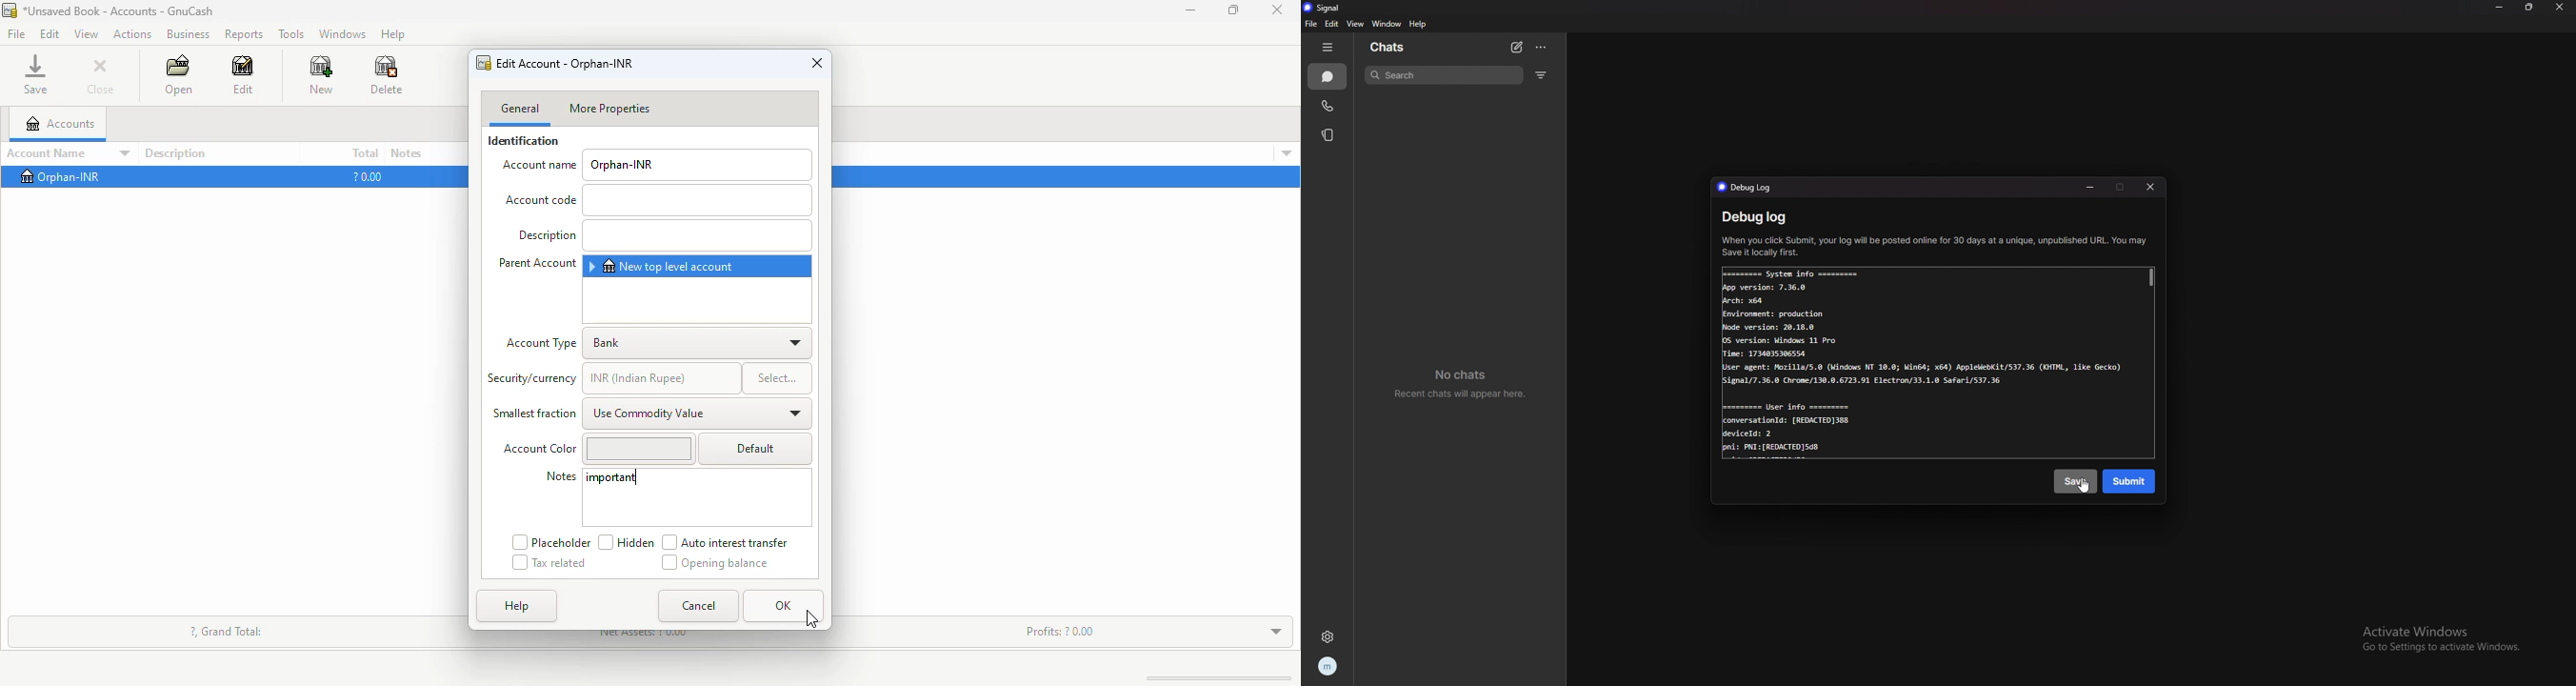 The height and width of the screenshot is (700, 2576). What do you see at coordinates (1465, 385) in the screenshot?
I see `no chats recent chats will appear here` at bounding box center [1465, 385].